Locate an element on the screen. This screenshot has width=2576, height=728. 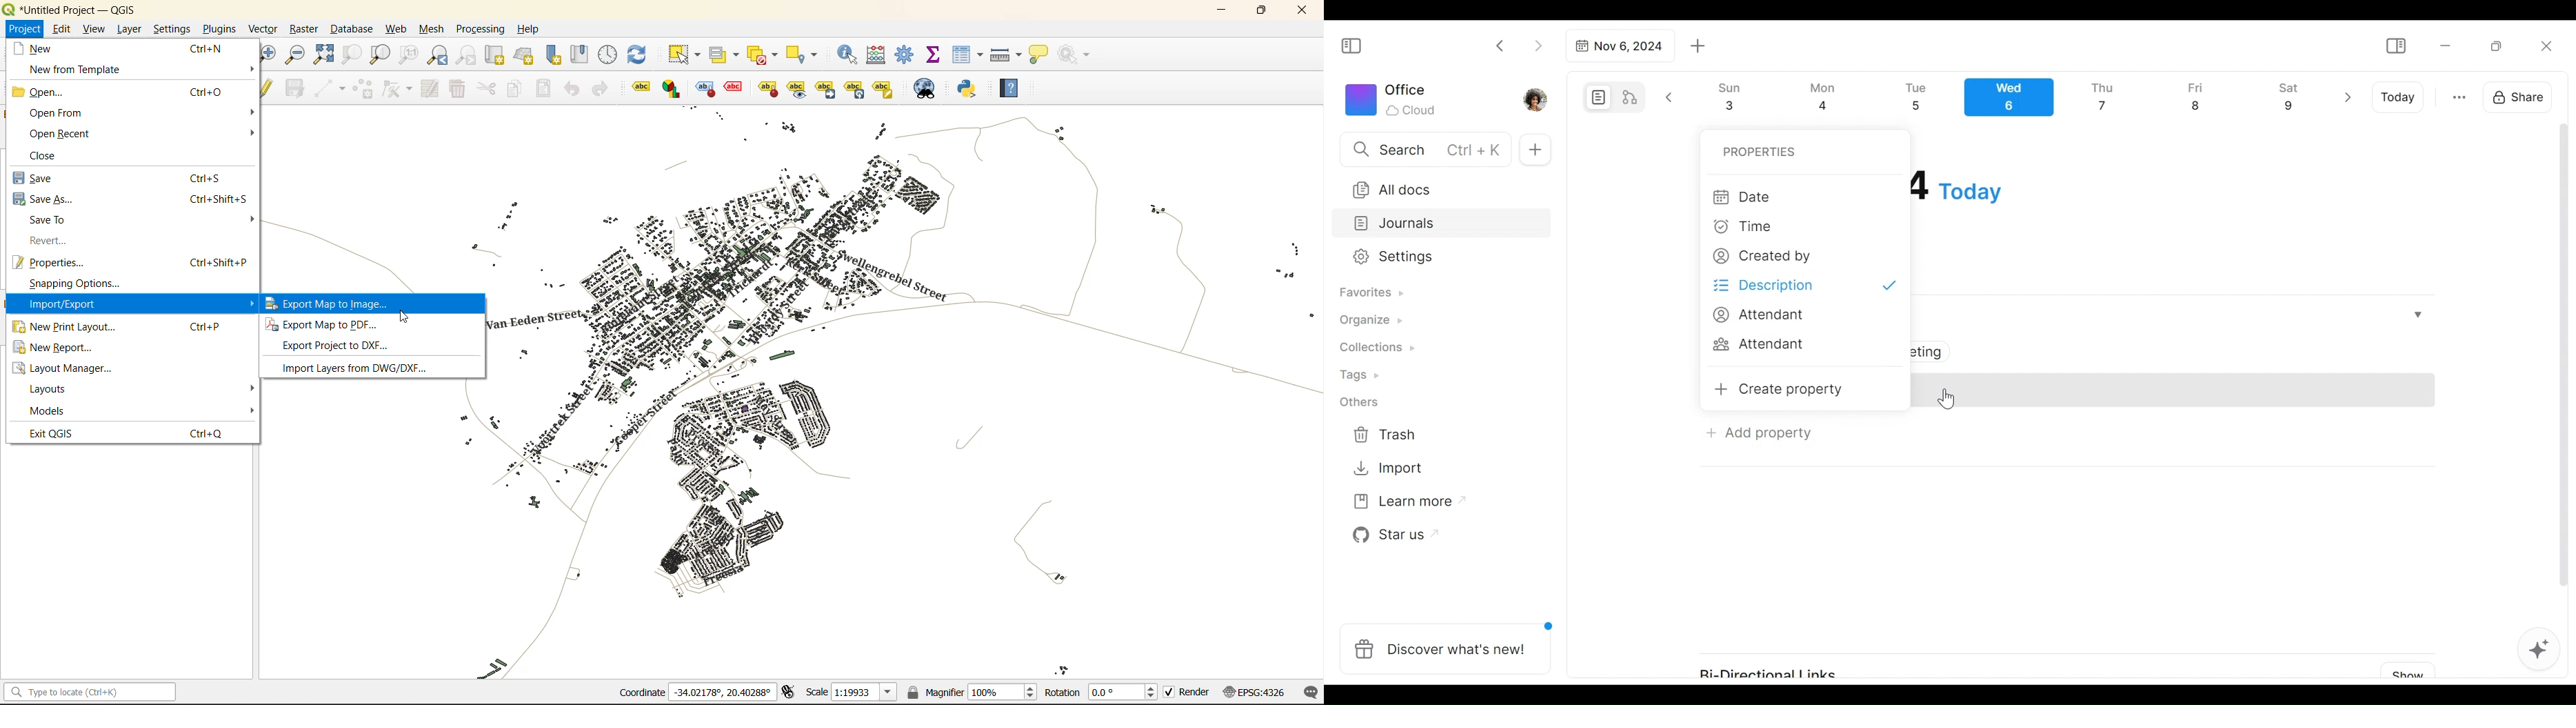
Favorites is located at coordinates (1370, 293).